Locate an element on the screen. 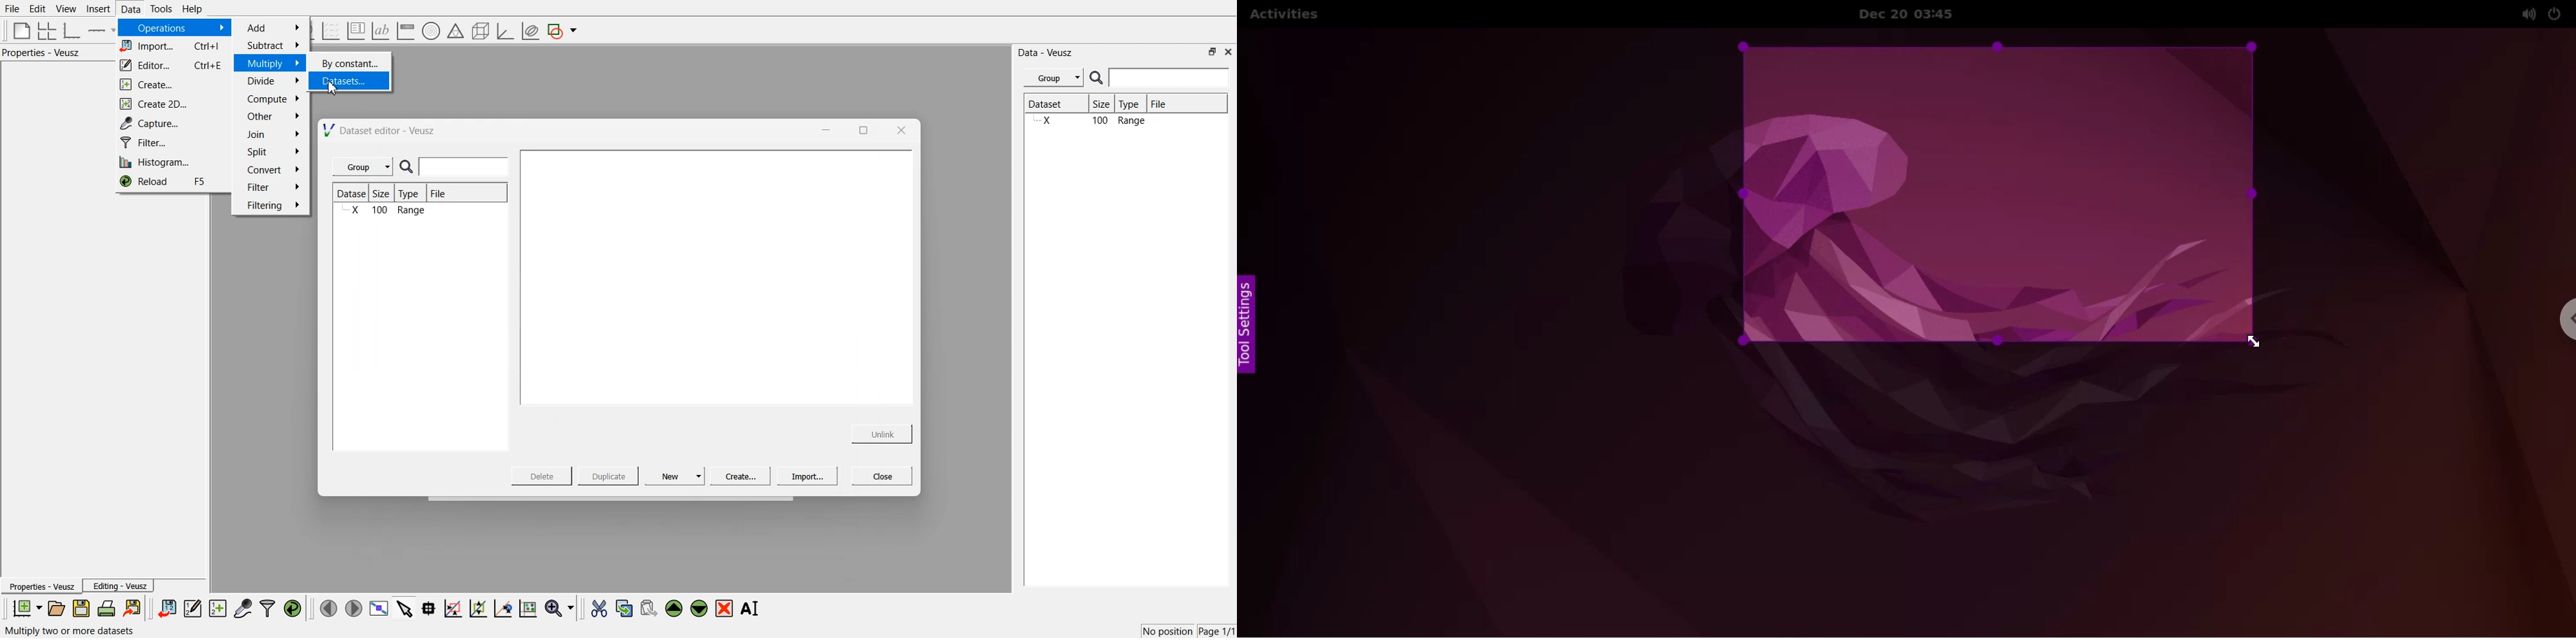  Capture... is located at coordinates (175, 123).